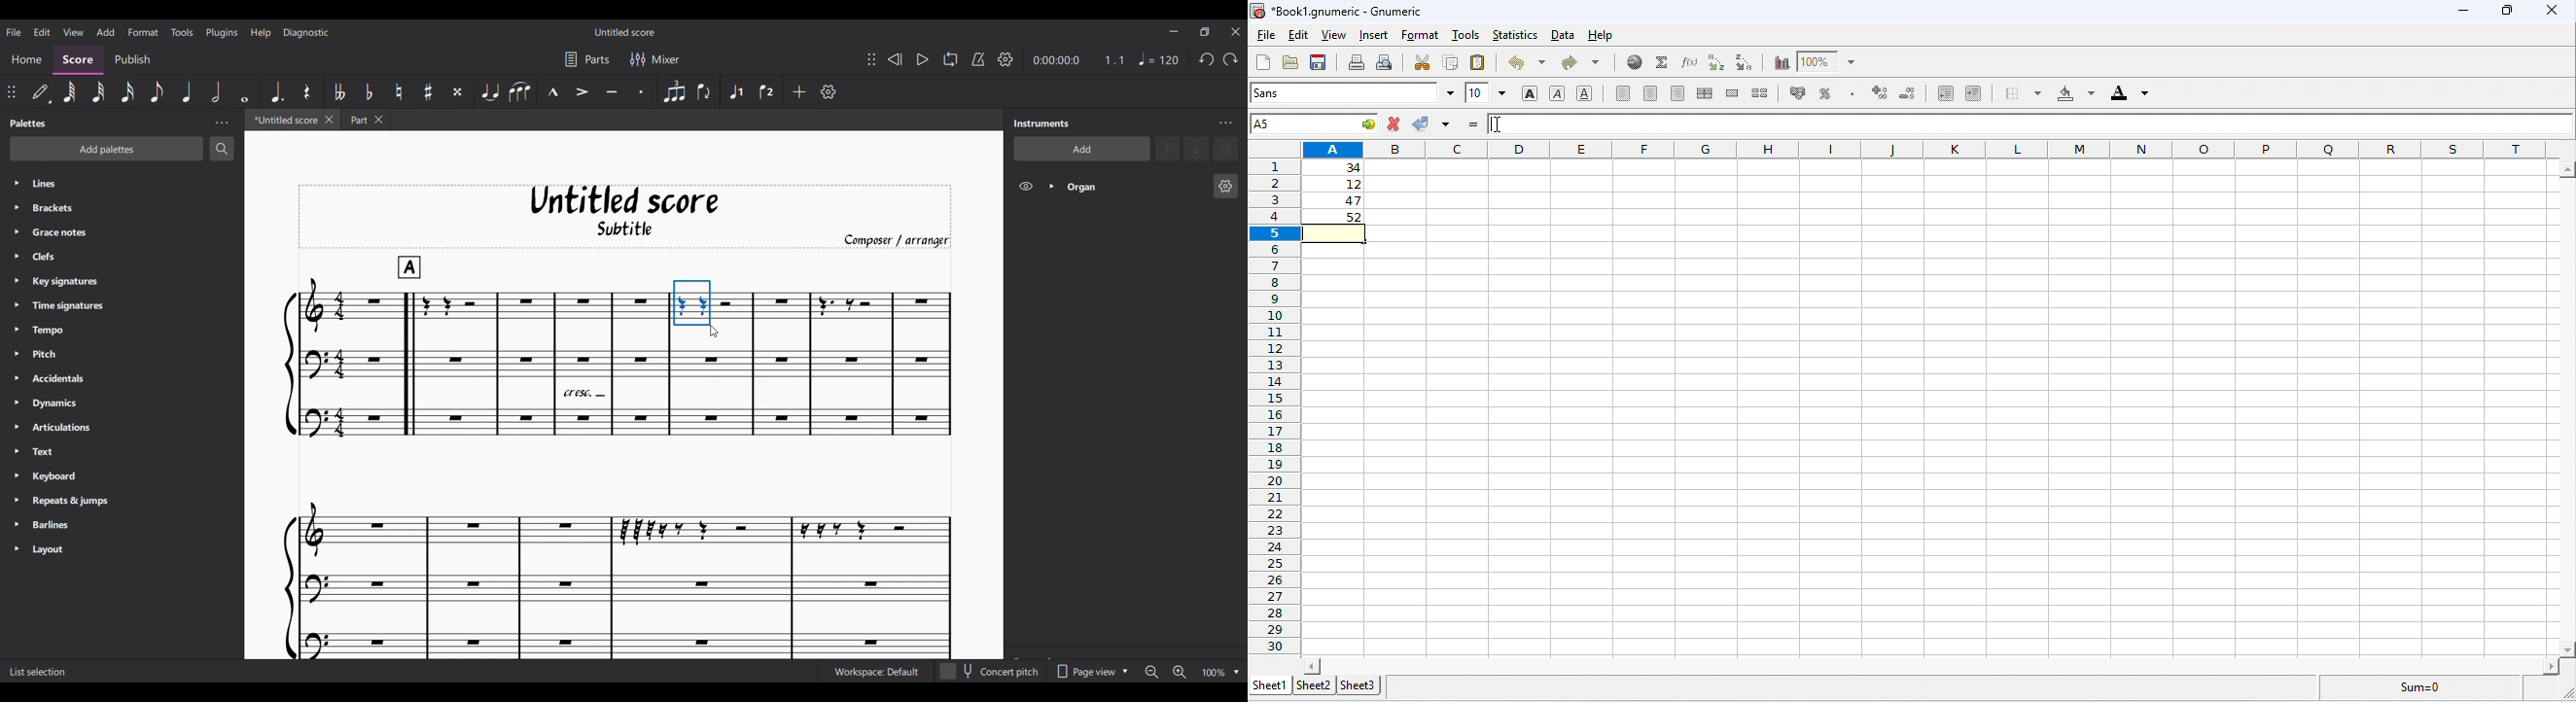 The width and height of the screenshot is (2576, 728). Describe the element at coordinates (215, 91) in the screenshot. I see `Half note` at that location.